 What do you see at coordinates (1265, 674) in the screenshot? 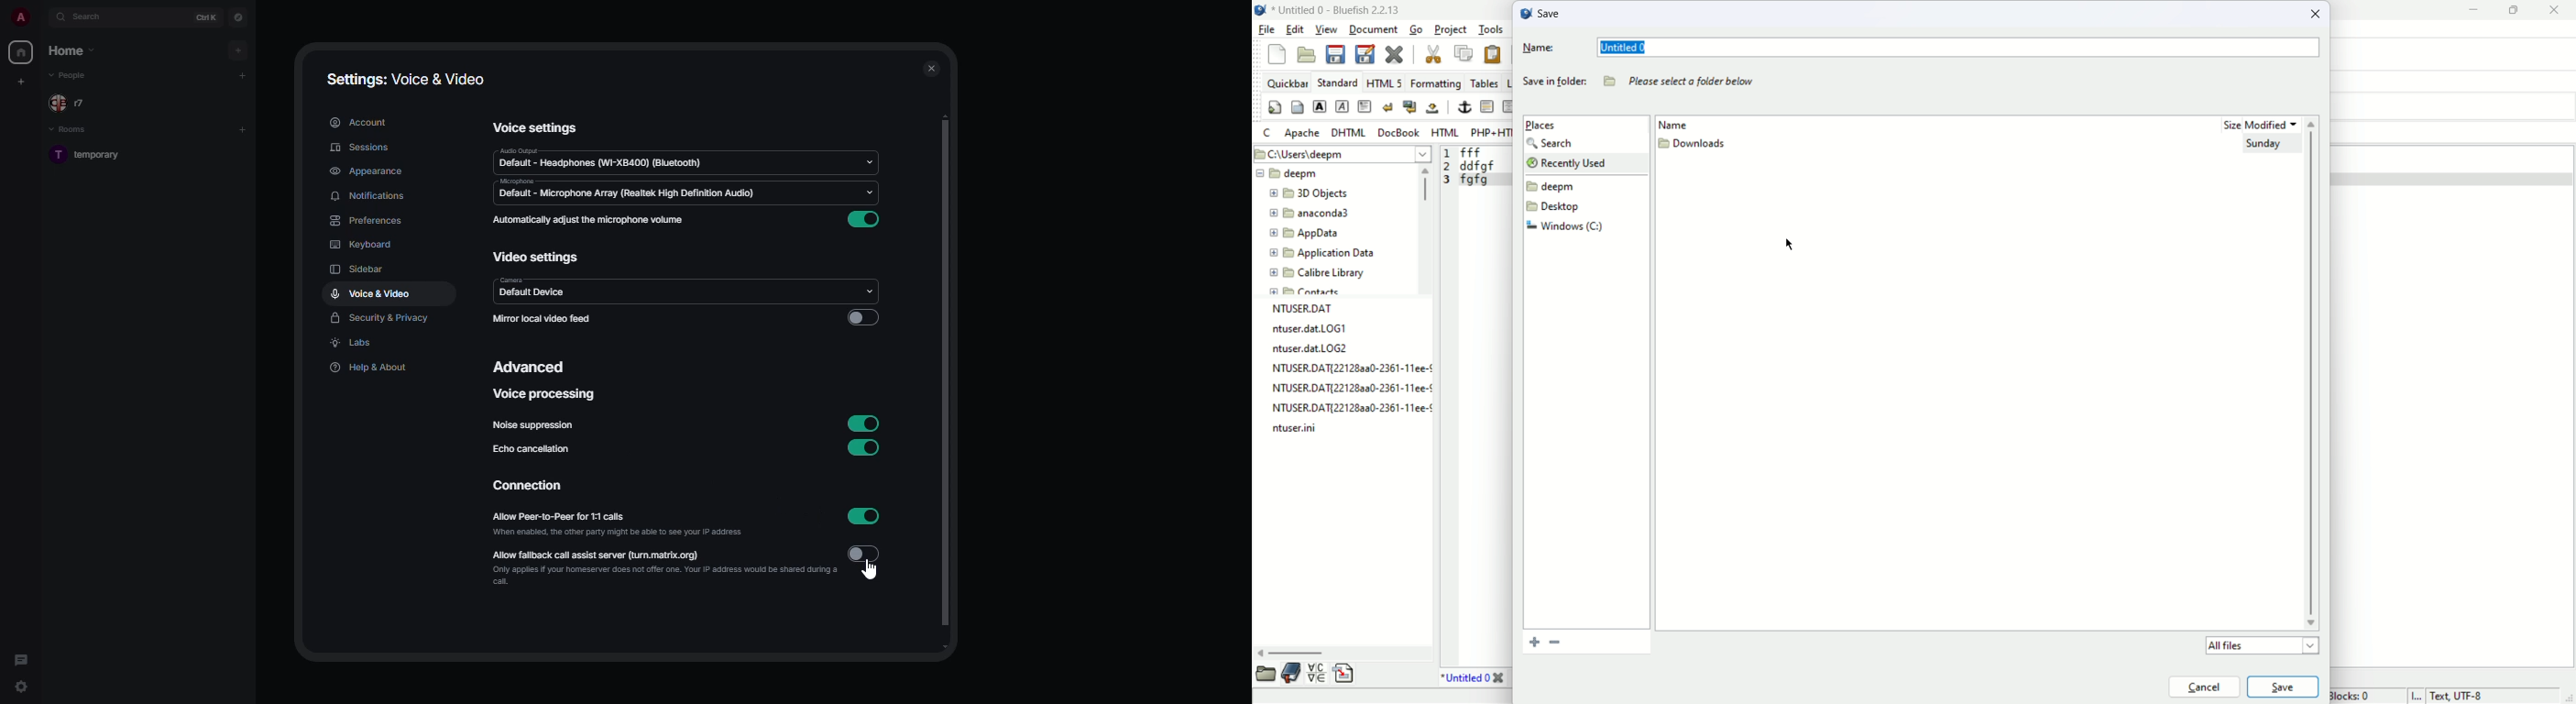
I see `file browser` at bounding box center [1265, 674].